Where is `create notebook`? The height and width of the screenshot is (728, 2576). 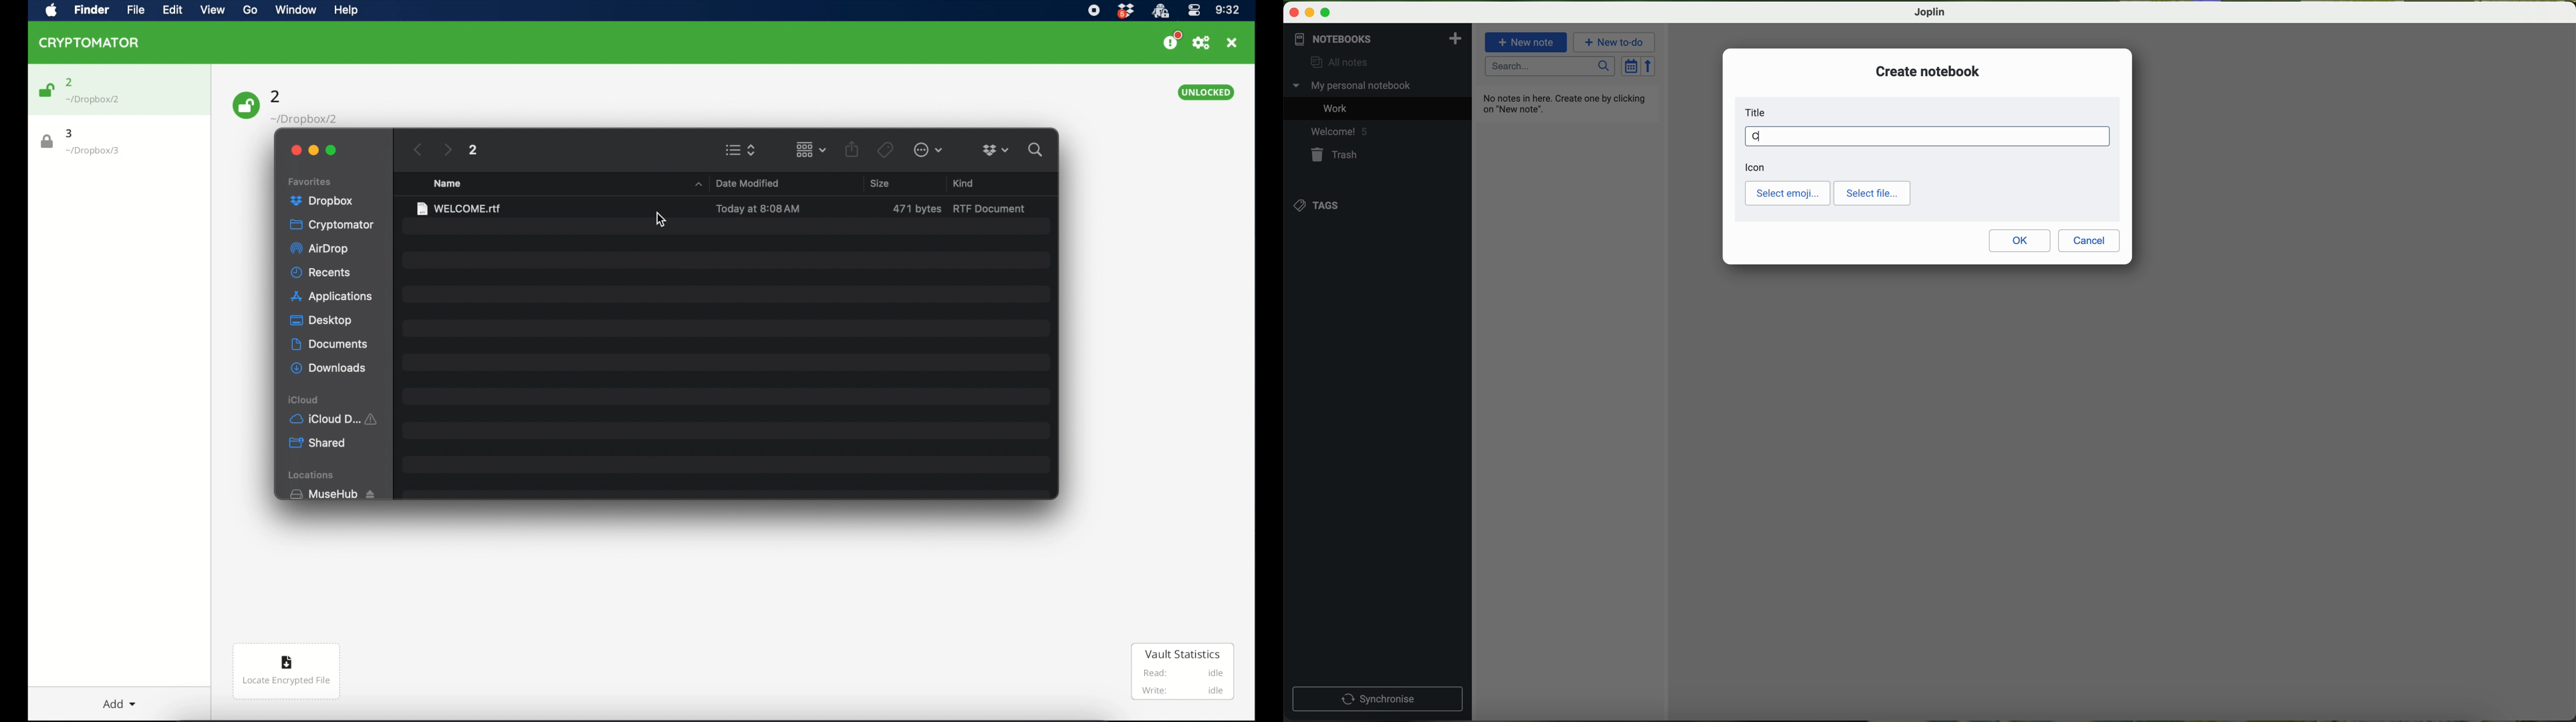
create notebook is located at coordinates (1929, 71).